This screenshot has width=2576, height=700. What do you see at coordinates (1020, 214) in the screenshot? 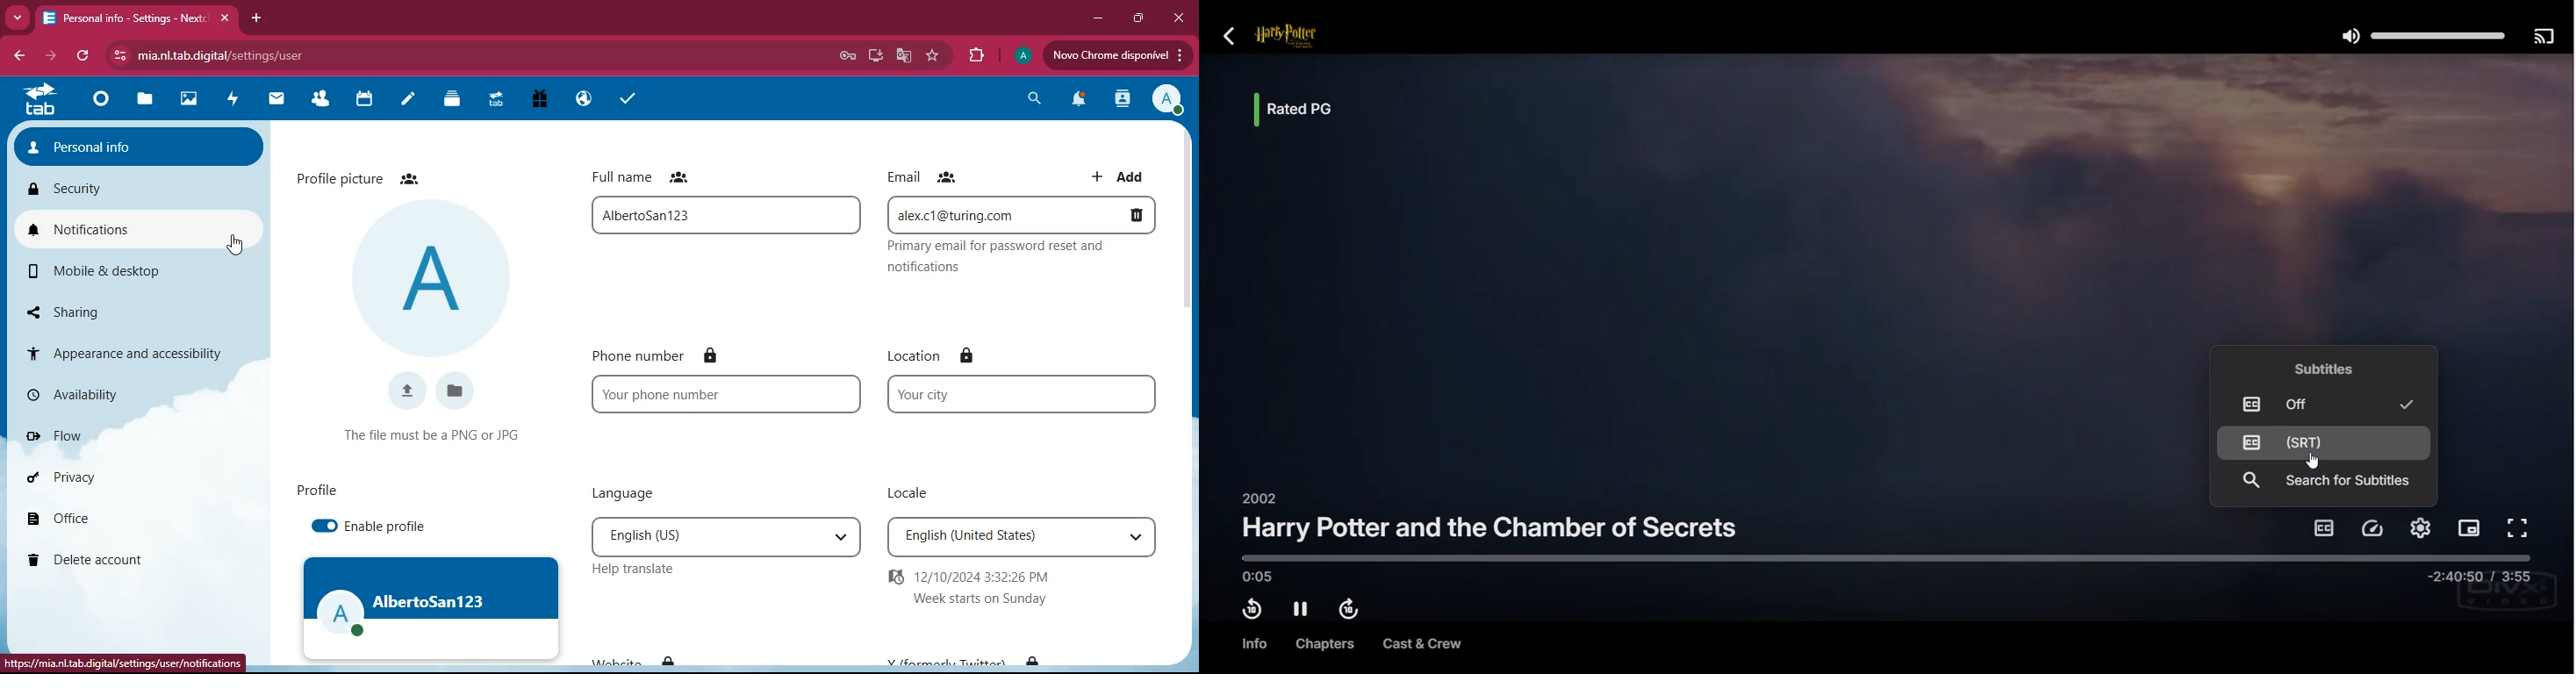
I see `email` at bounding box center [1020, 214].